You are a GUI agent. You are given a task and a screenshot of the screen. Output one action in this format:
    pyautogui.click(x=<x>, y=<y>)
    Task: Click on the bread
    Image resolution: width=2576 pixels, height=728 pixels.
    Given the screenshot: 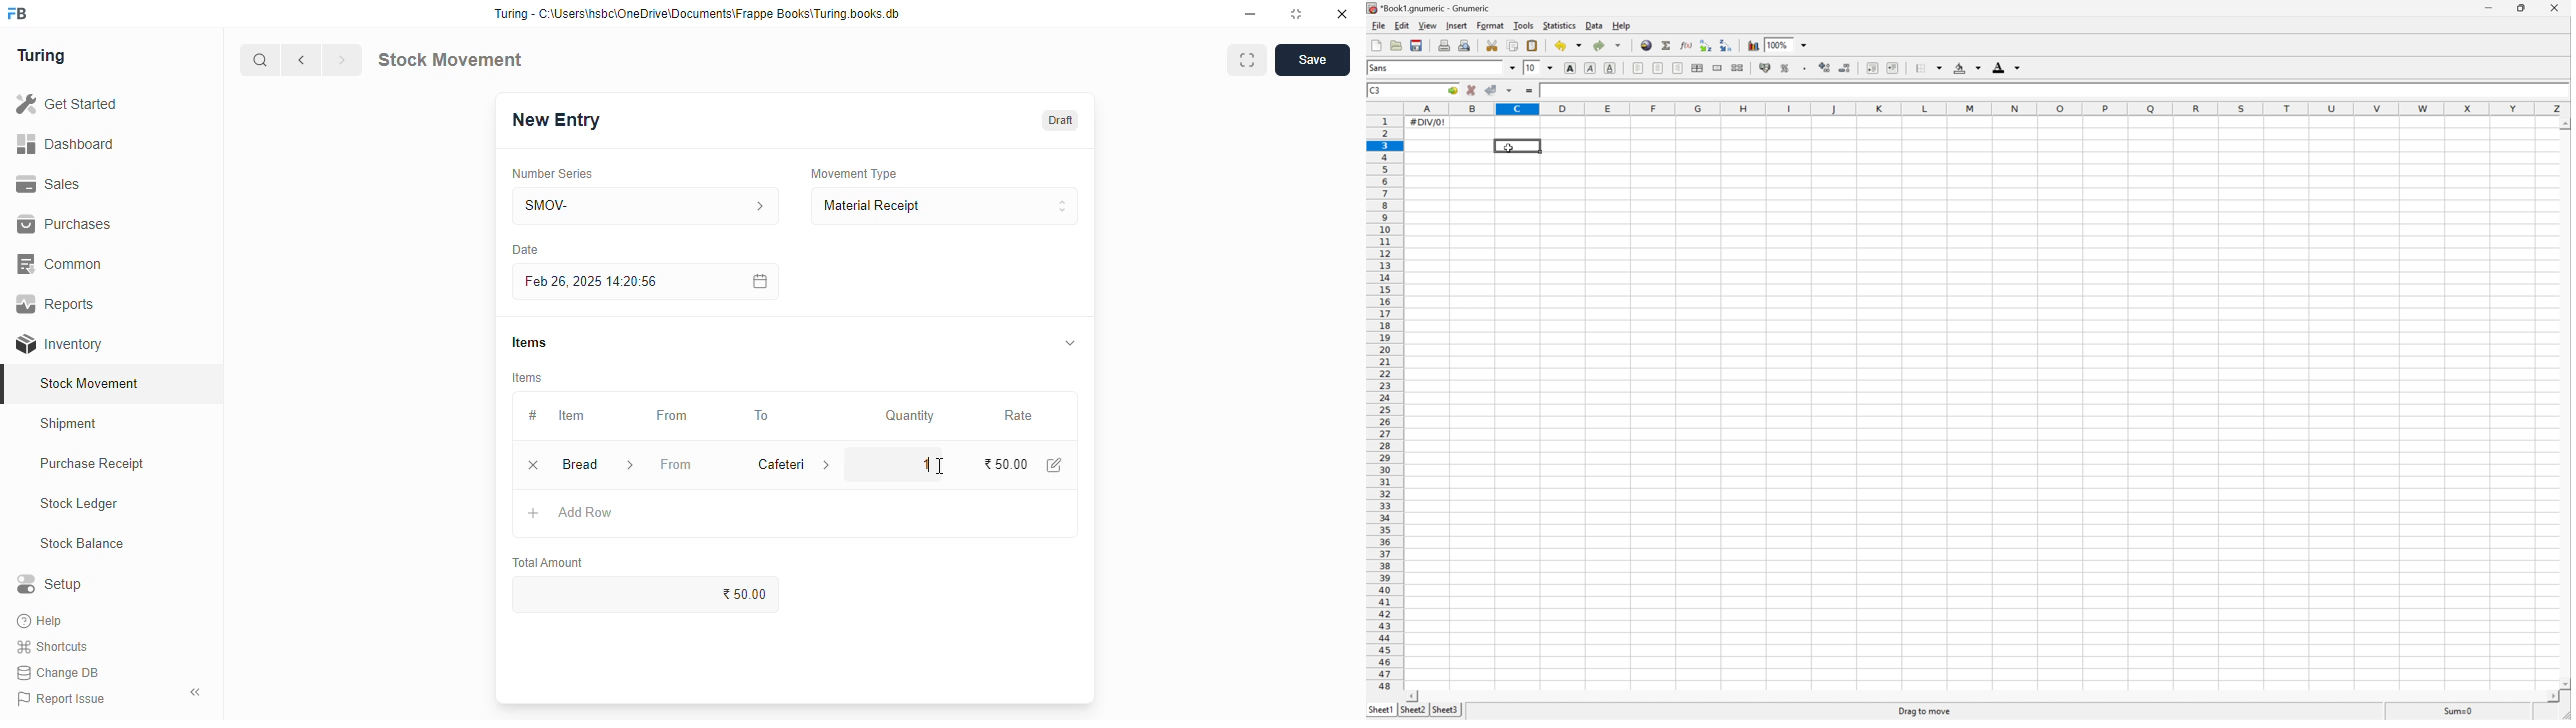 What is the action you would take?
    pyautogui.click(x=579, y=464)
    